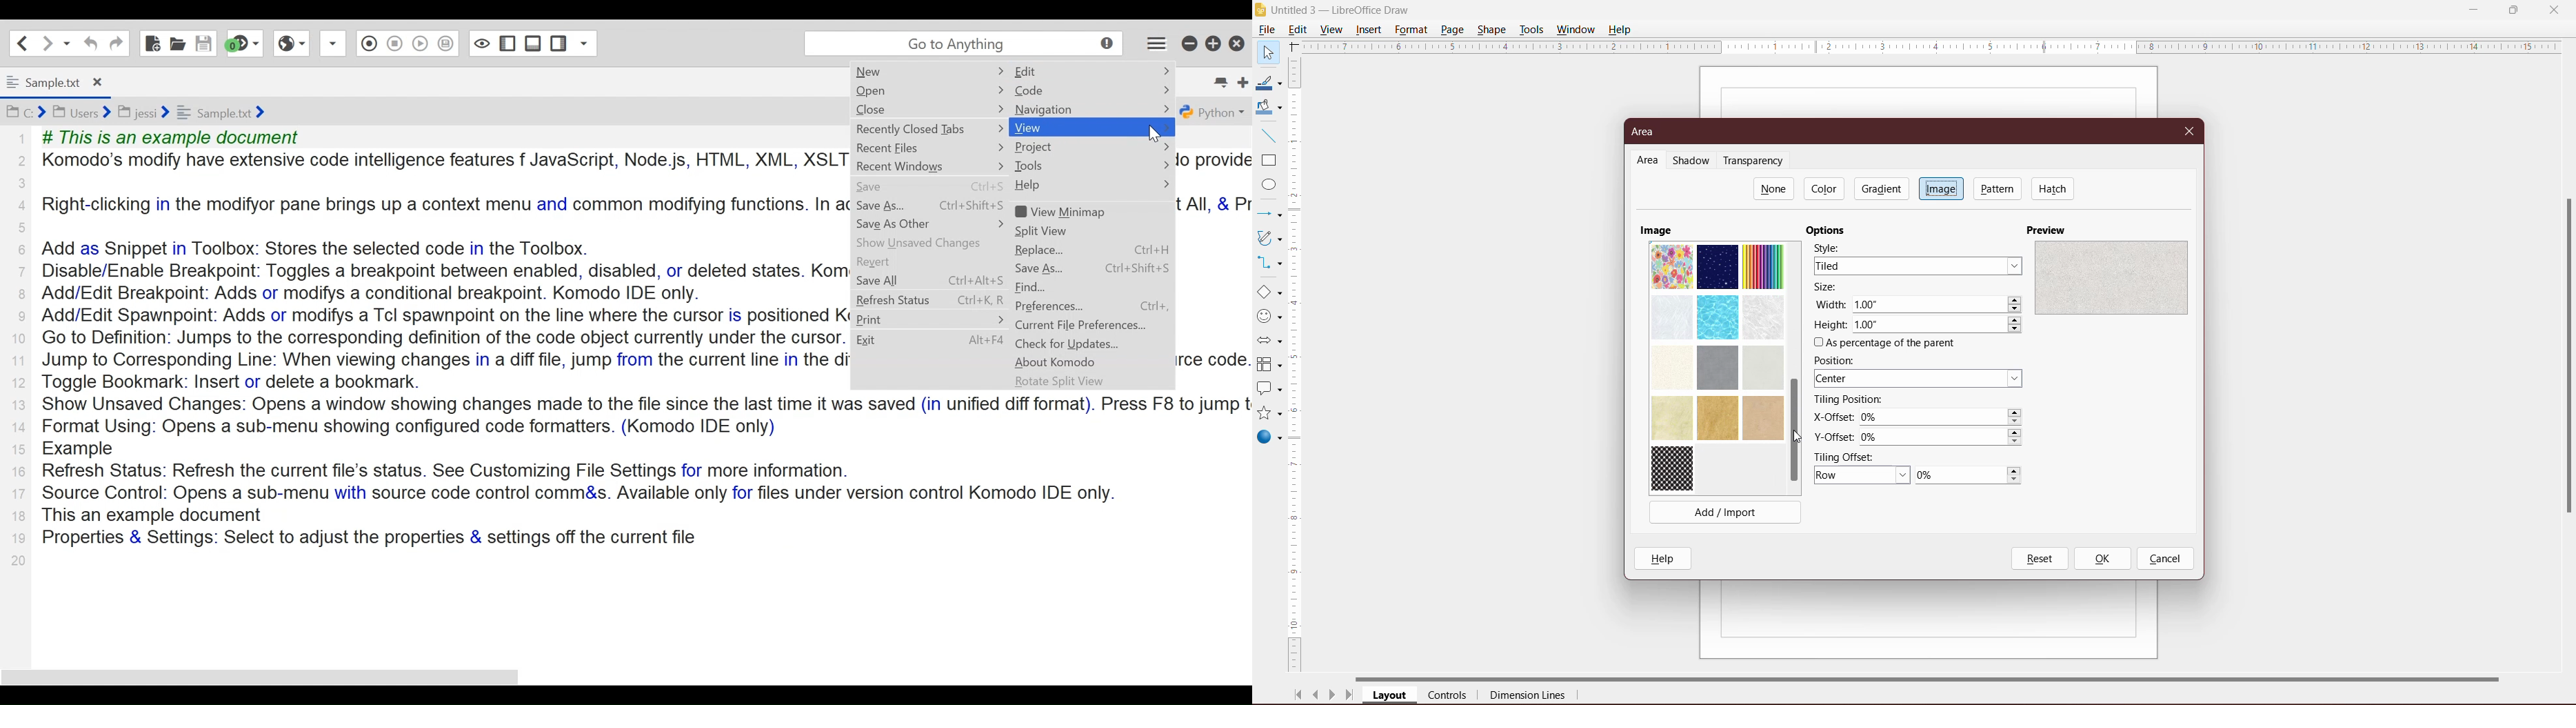  Describe the element at coordinates (960, 46) in the screenshot. I see `go to anything` at that location.